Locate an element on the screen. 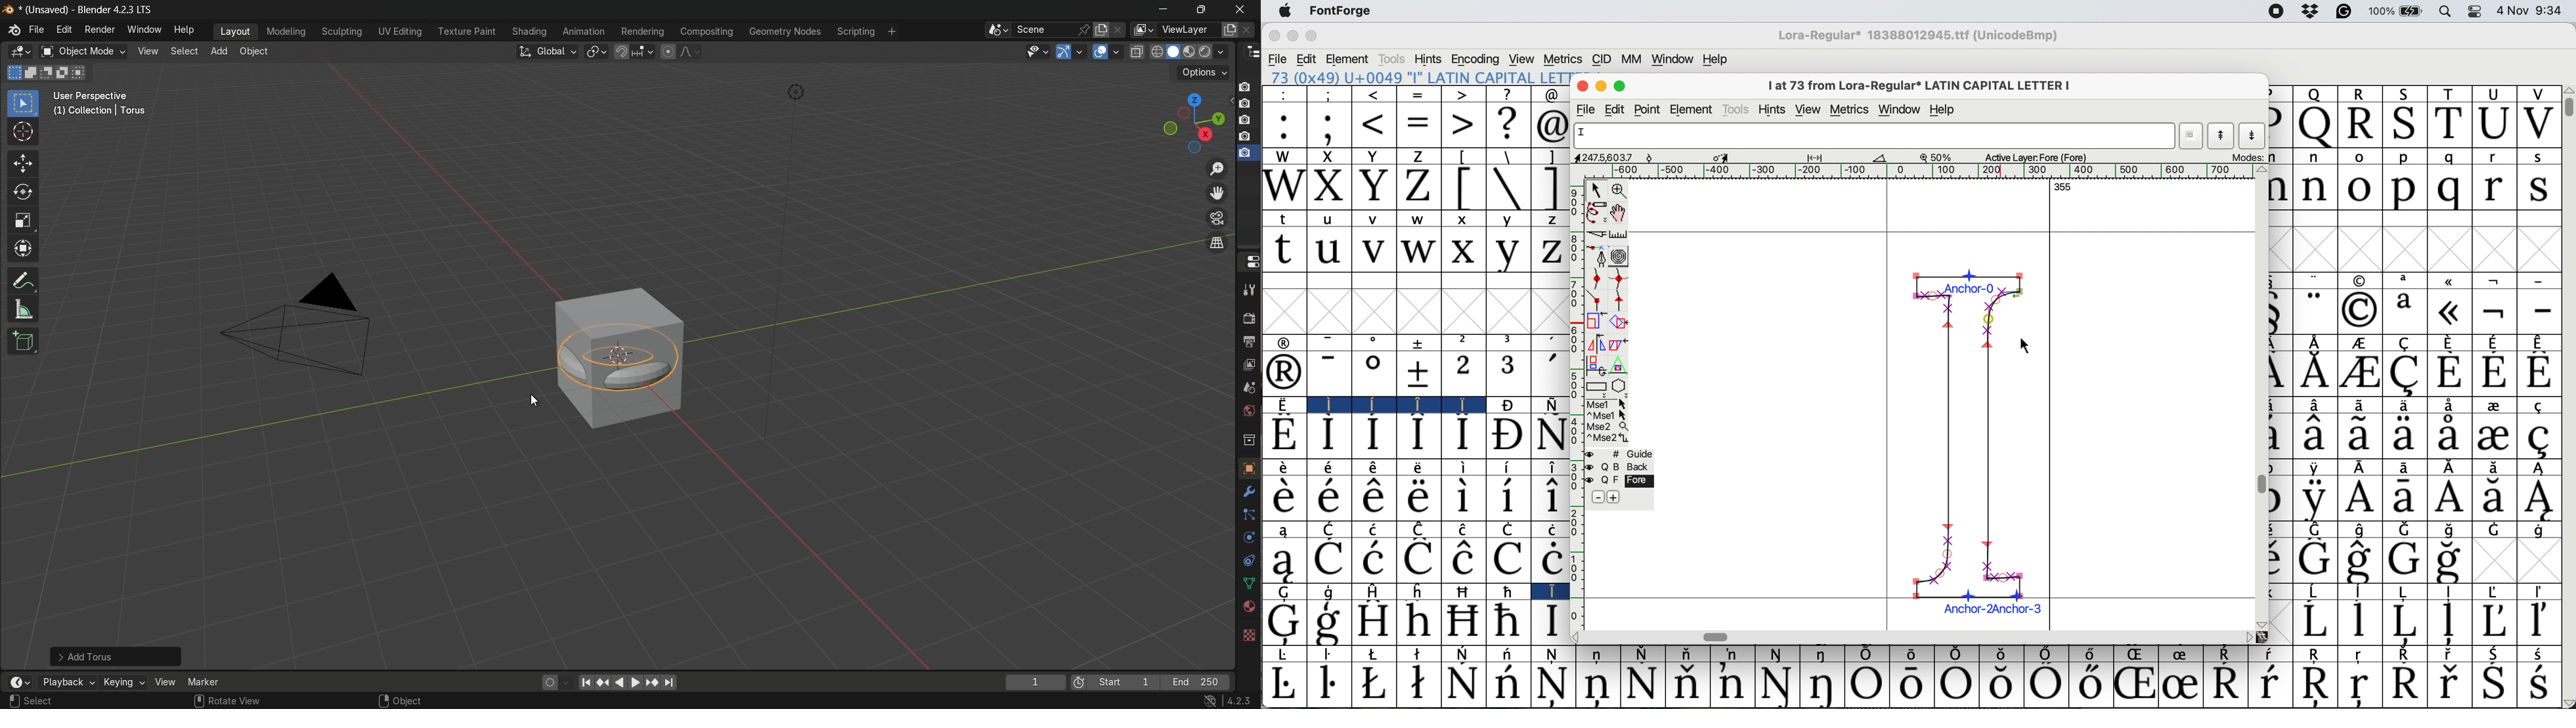 Image resolution: width=2576 pixels, height=728 pixels. I at 73from Lora-Regular* LATIN CAPITAL LETTER I is located at coordinates (1925, 88).